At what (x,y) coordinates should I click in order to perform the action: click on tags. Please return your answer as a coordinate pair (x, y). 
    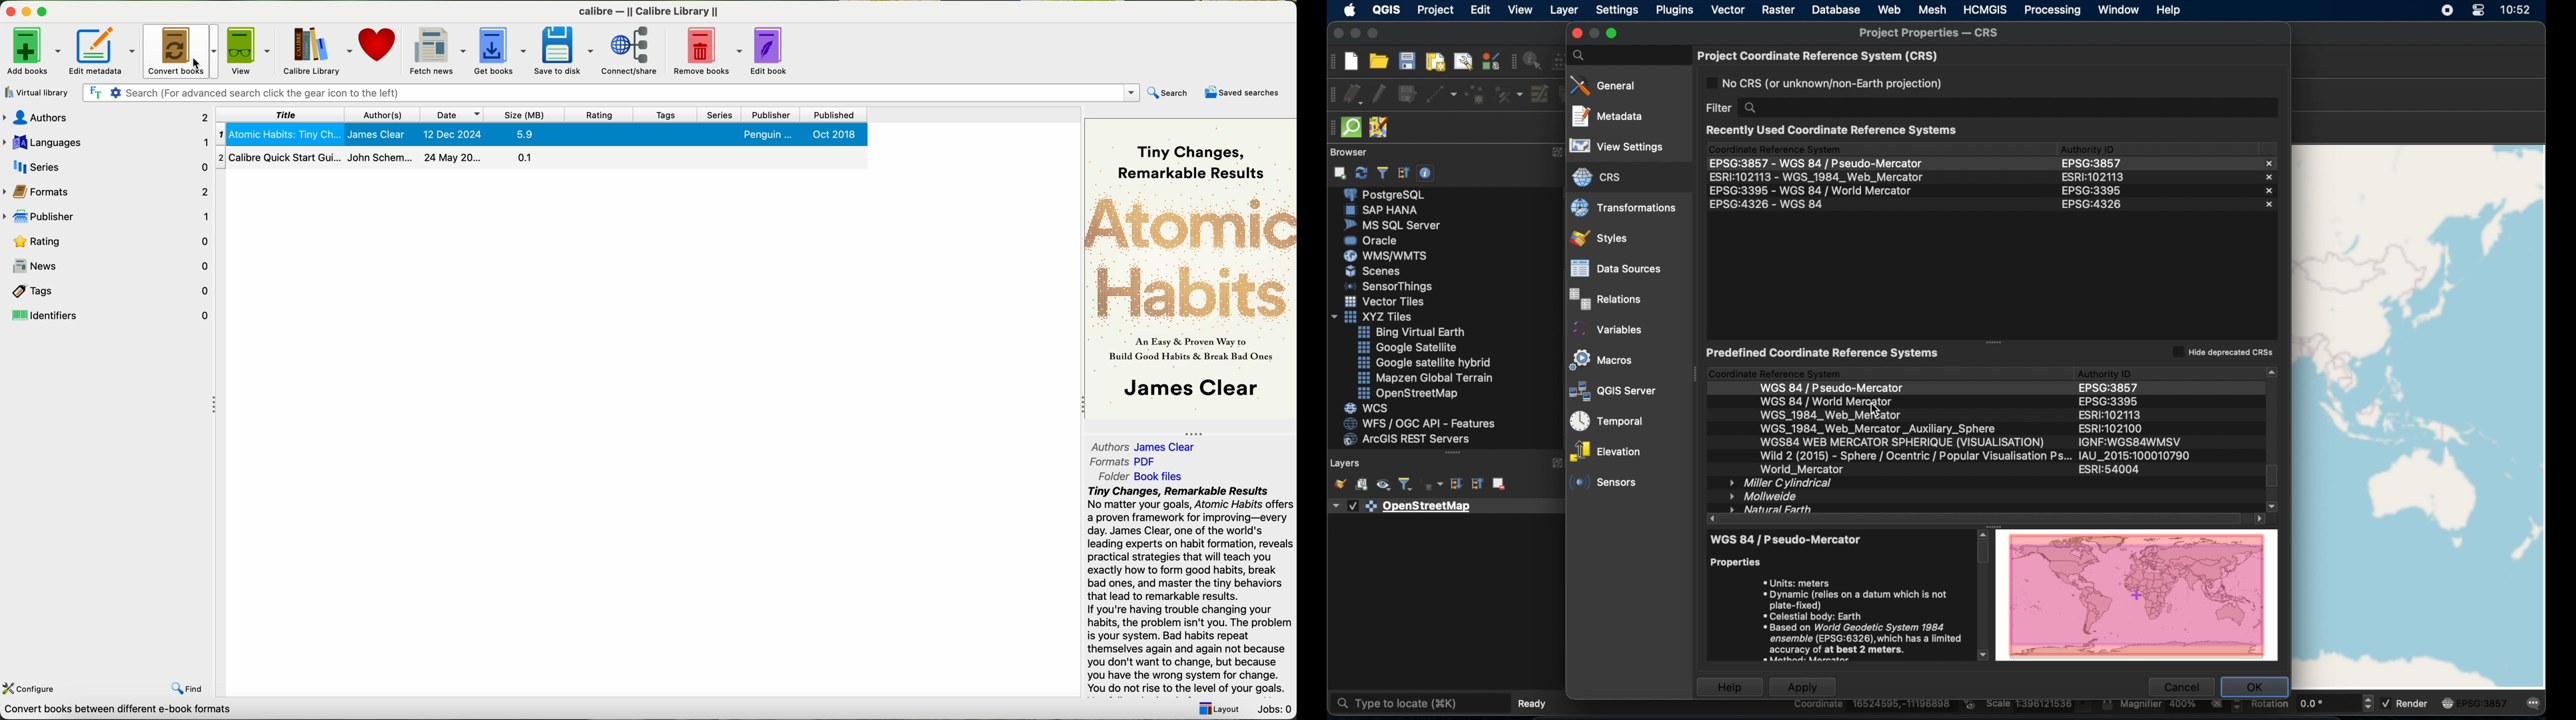
    Looking at the image, I should click on (666, 115).